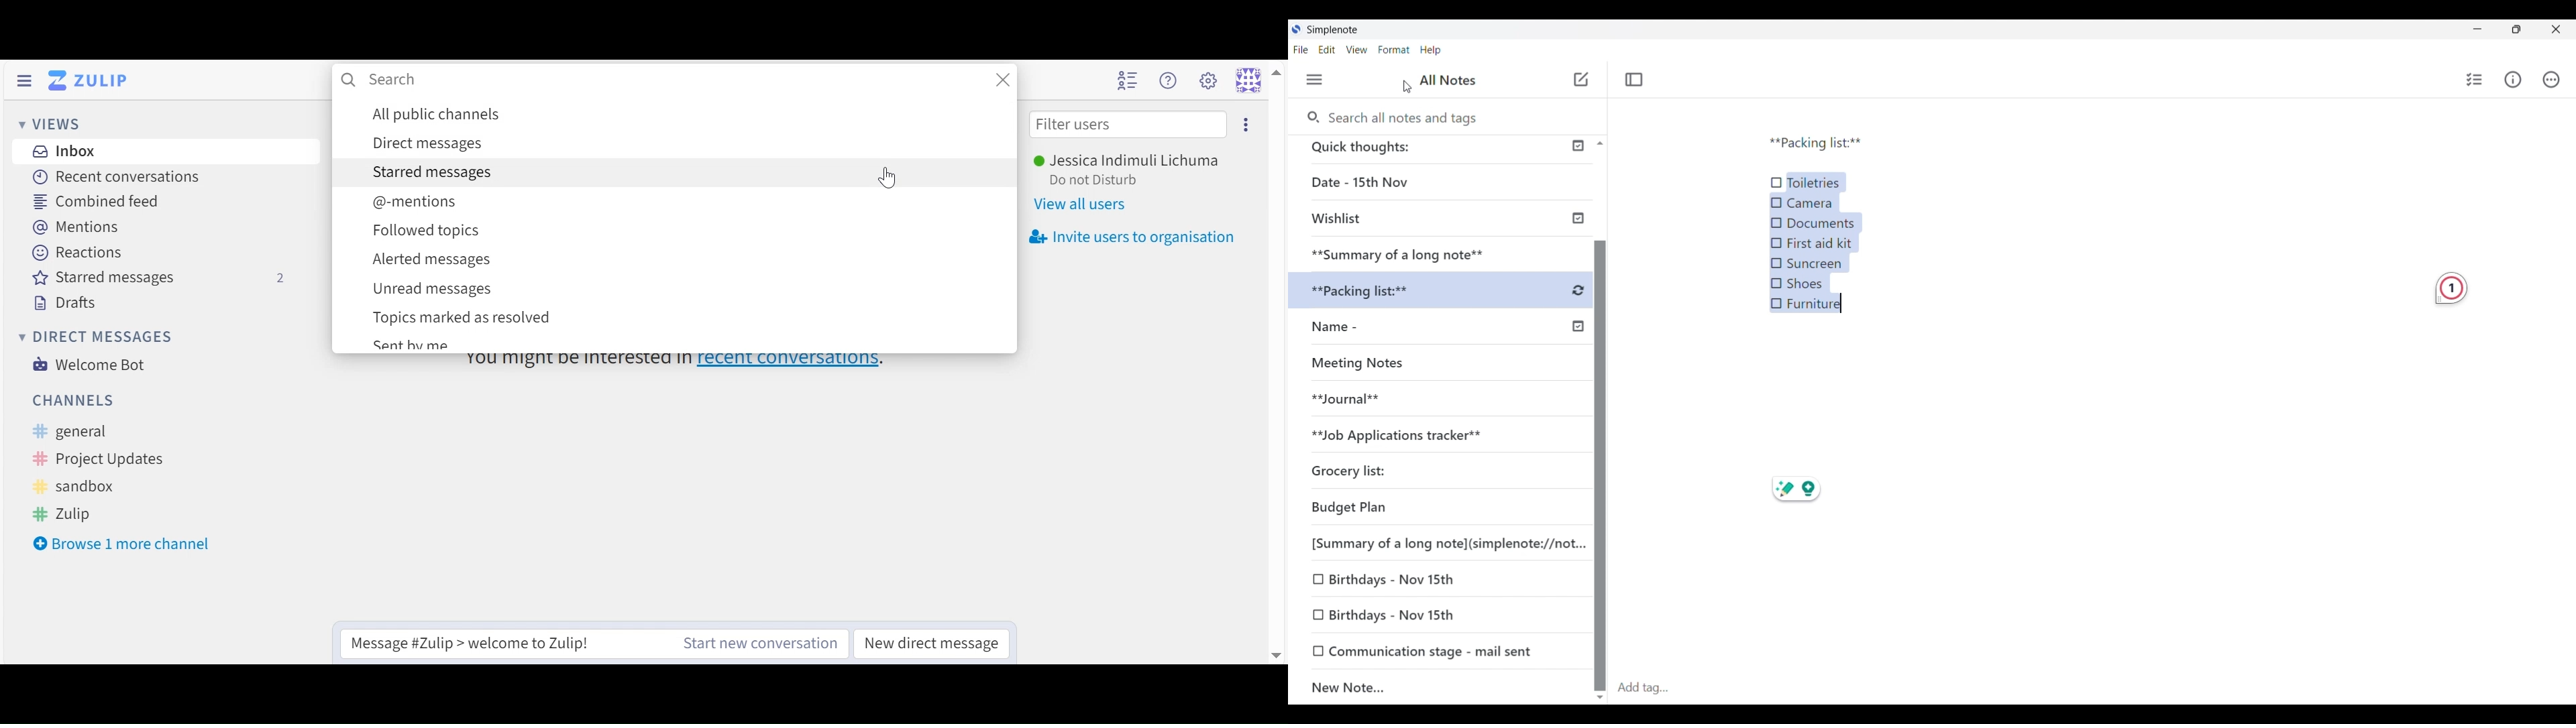 The height and width of the screenshot is (728, 2576). What do you see at coordinates (1130, 80) in the screenshot?
I see `Hide user list` at bounding box center [1130, 80].